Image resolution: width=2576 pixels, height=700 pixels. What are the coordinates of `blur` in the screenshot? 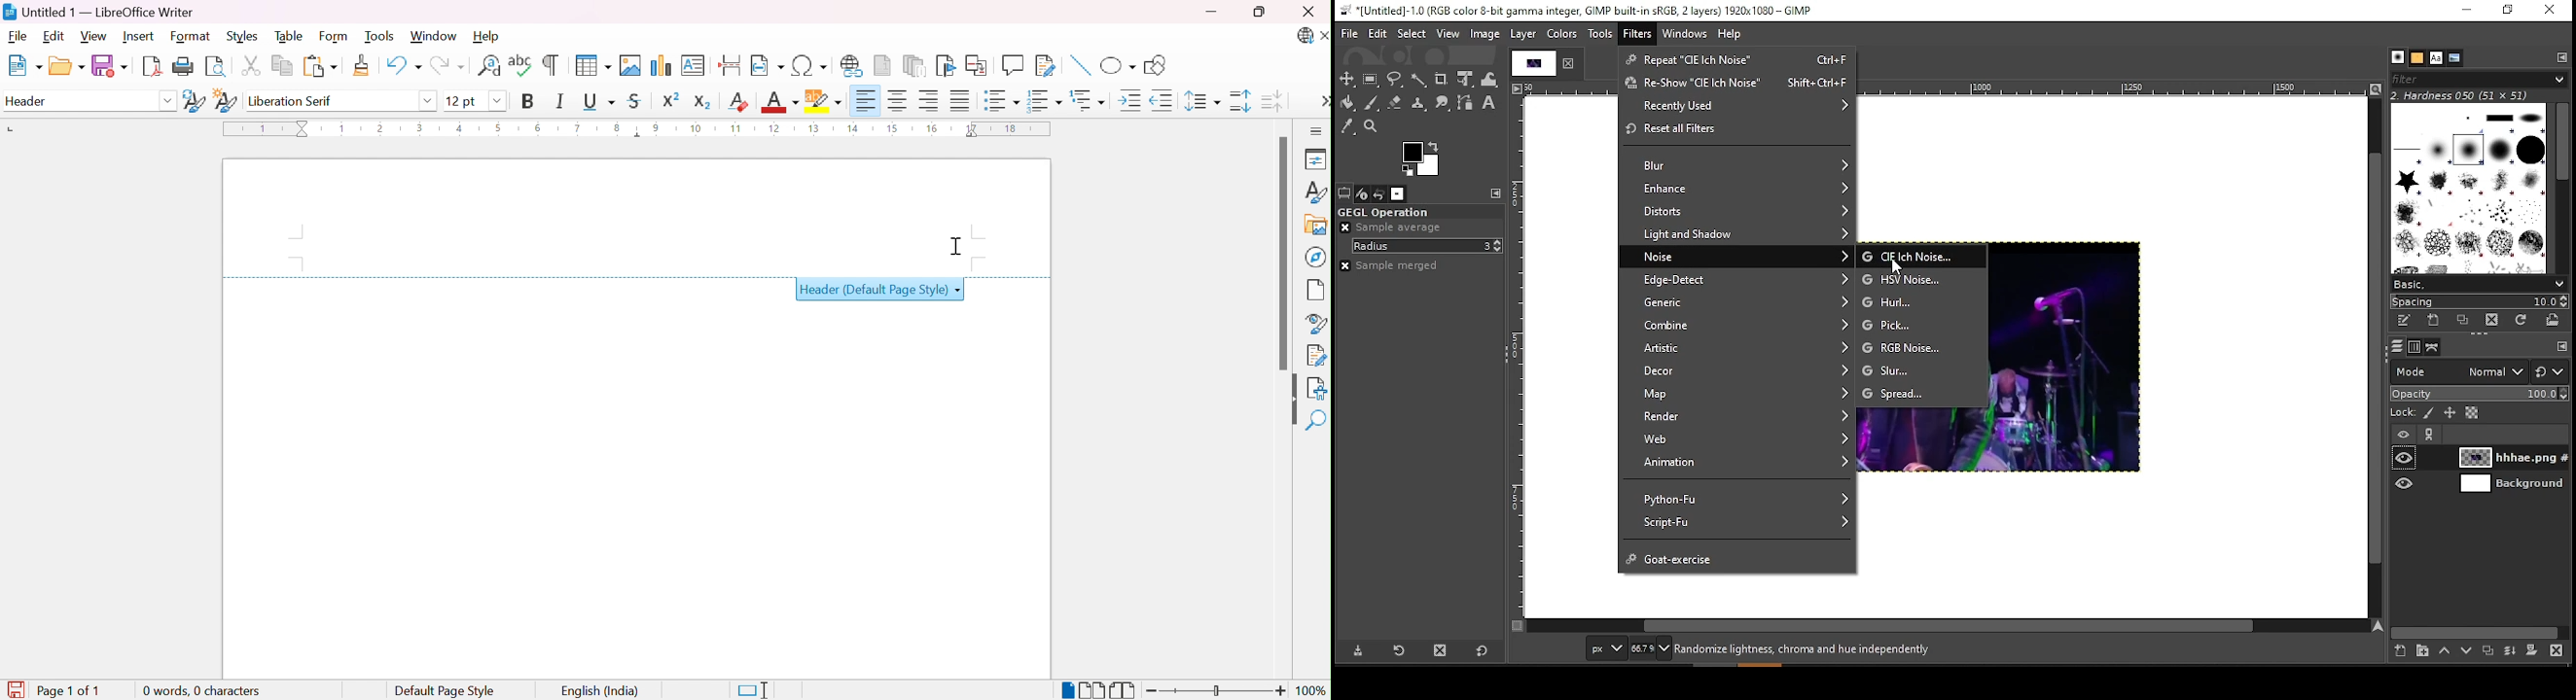 It's located at (1735, 164).